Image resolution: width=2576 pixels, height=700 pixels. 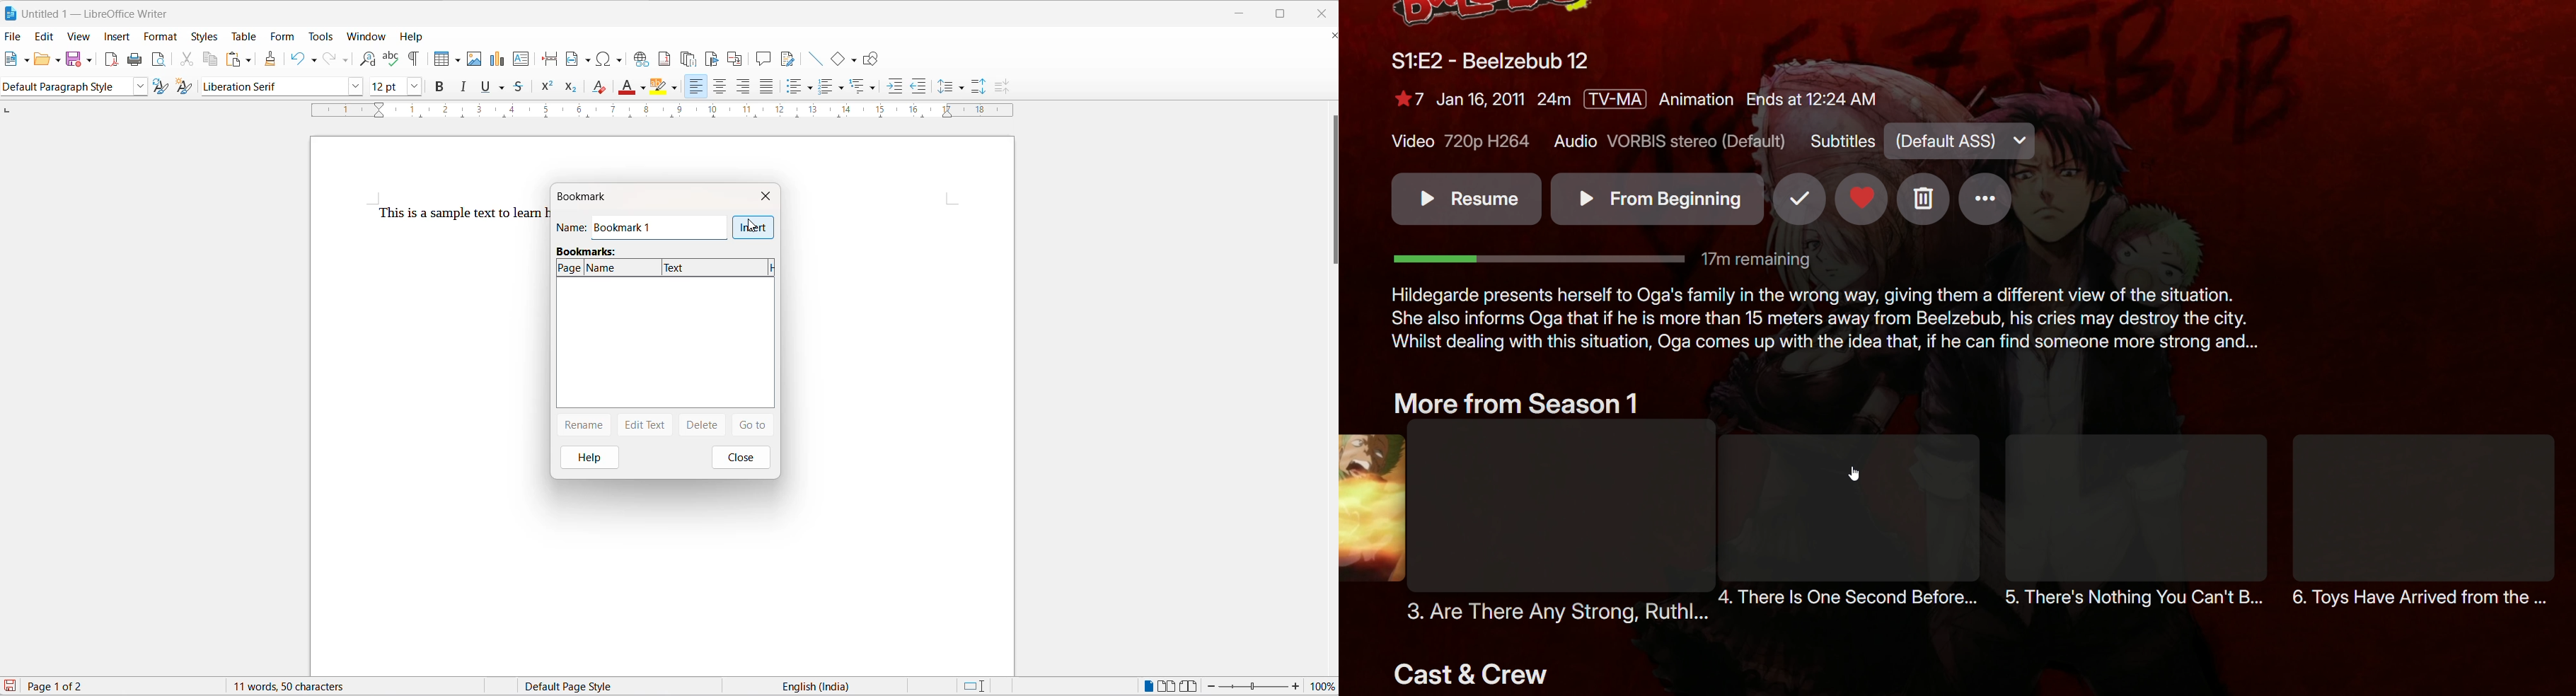 What do you see at coordinates (574, 227) in the screenshot?
I see `name heading` at bounding box center [574, 227].